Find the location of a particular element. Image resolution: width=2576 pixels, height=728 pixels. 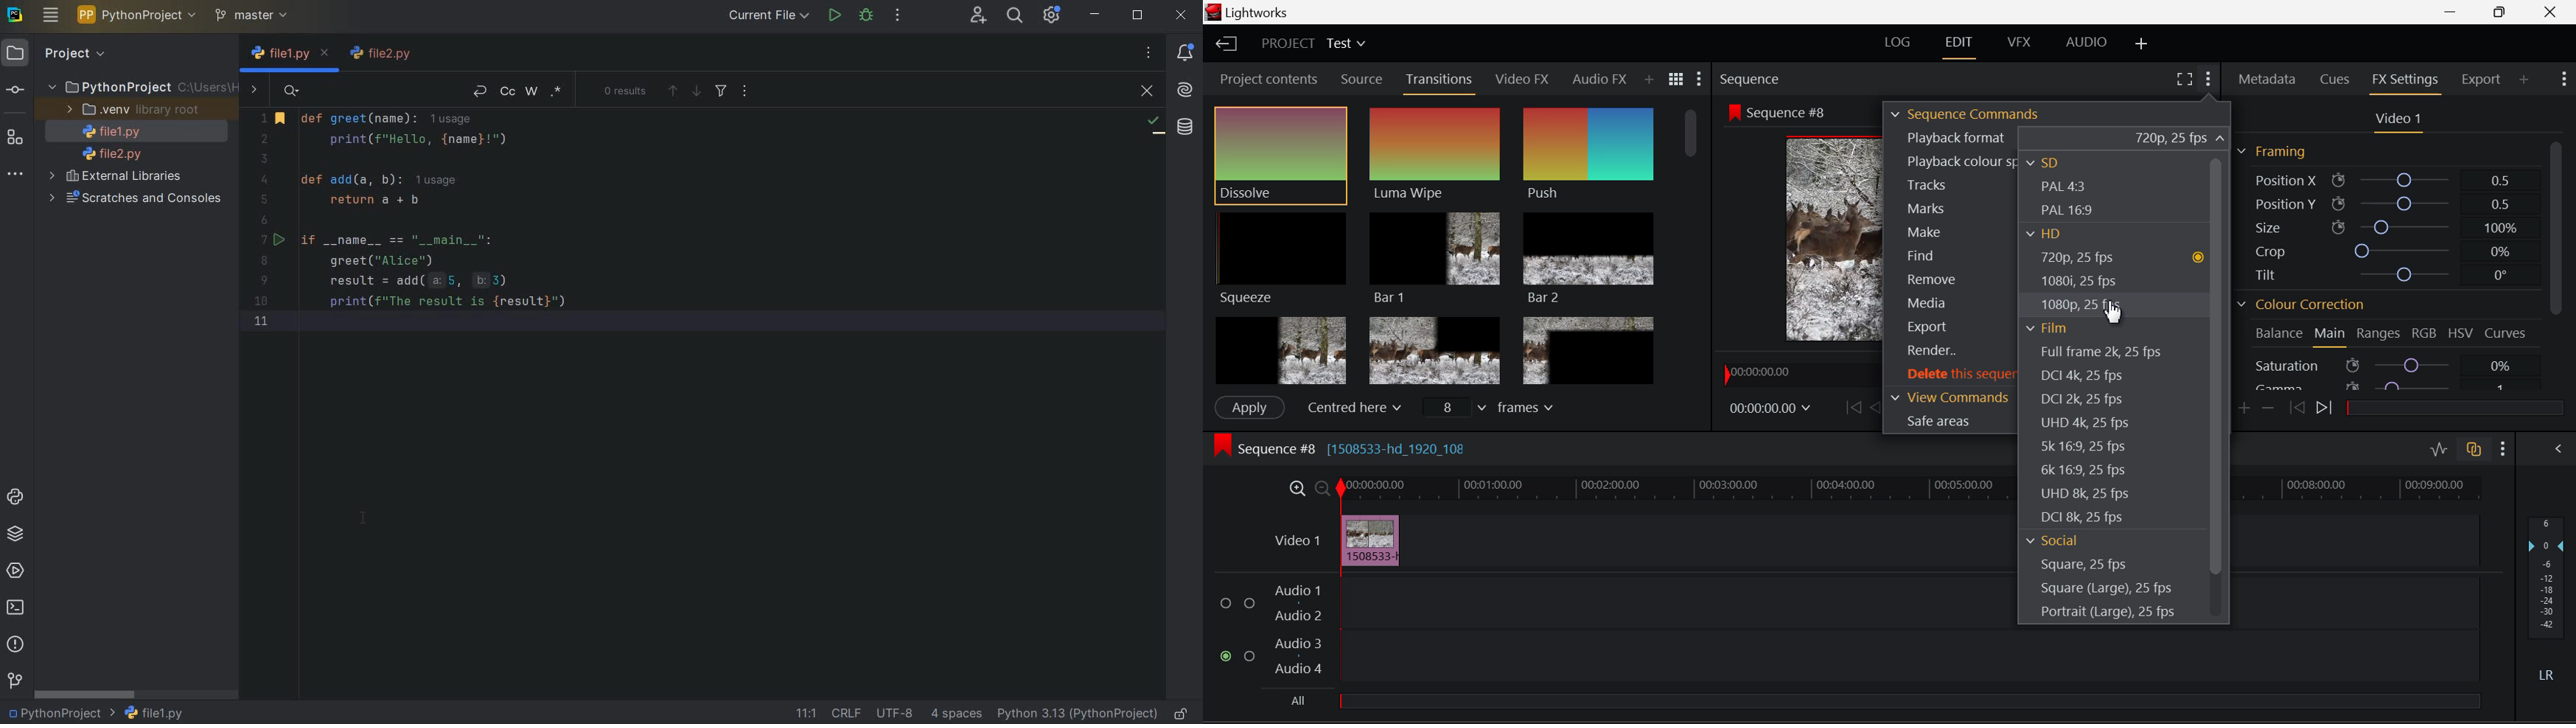

Toggle auto track sync is located at coordinates (2475, 450).